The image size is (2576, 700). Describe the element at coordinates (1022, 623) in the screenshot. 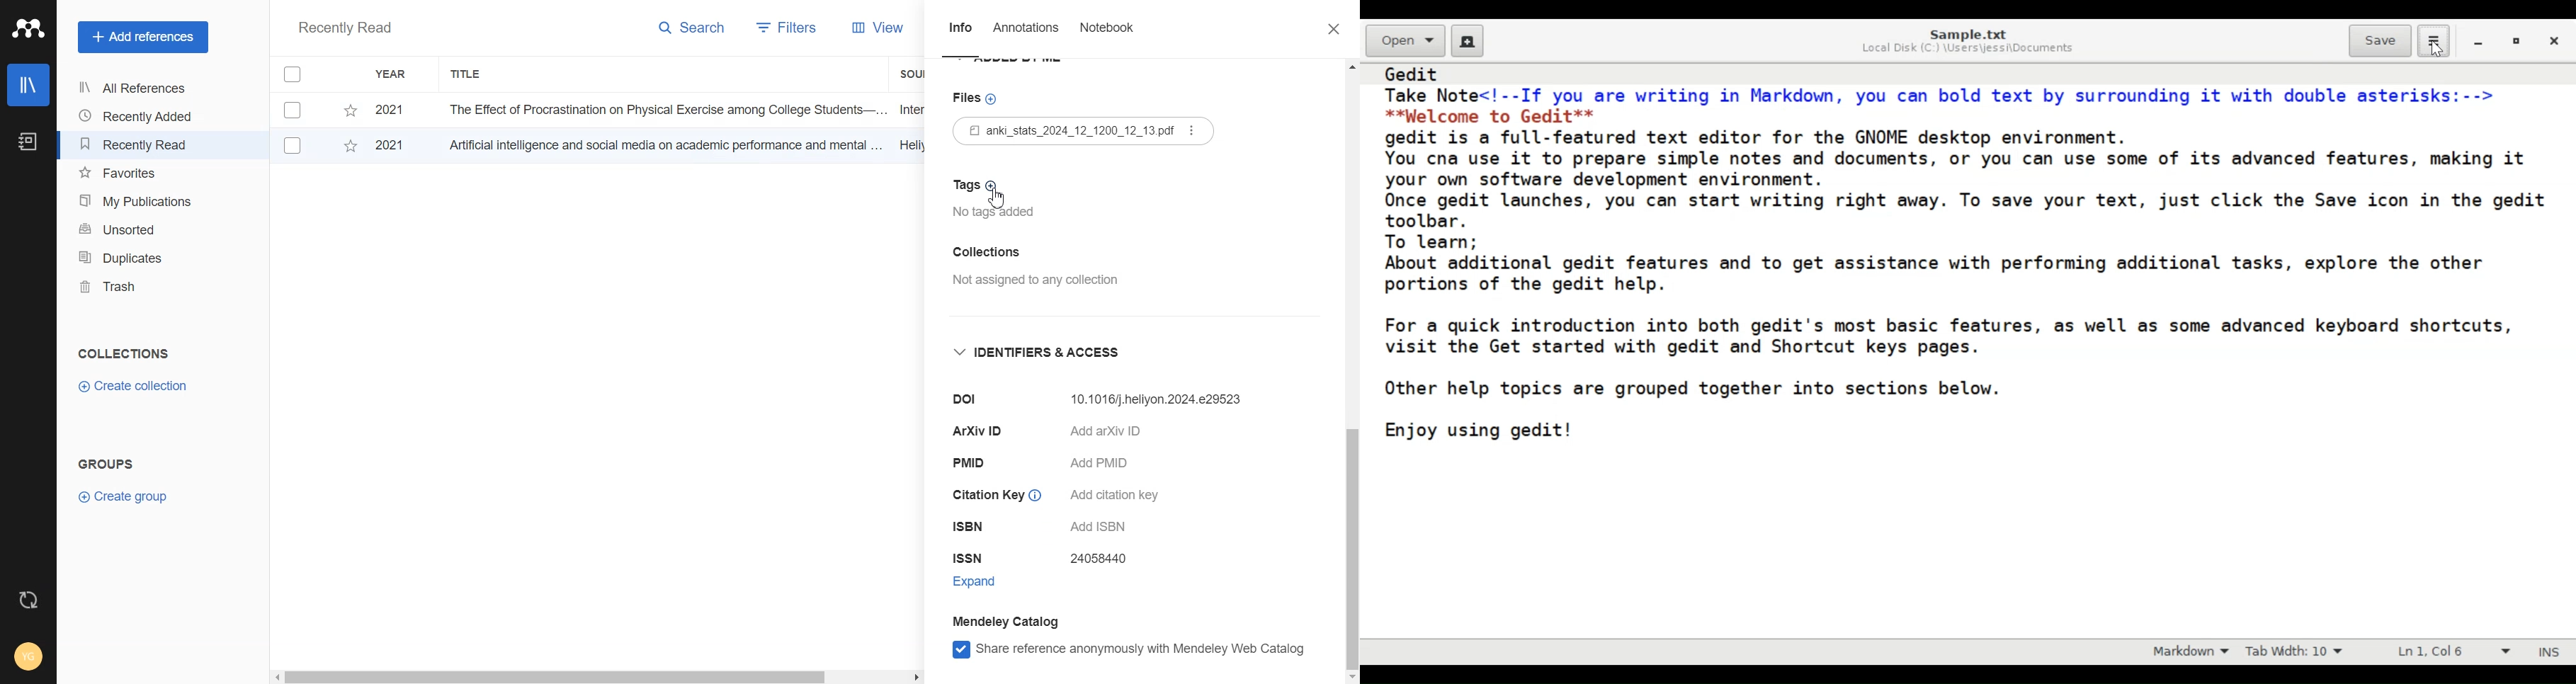

I see `Mendeley Catalog` at that location.